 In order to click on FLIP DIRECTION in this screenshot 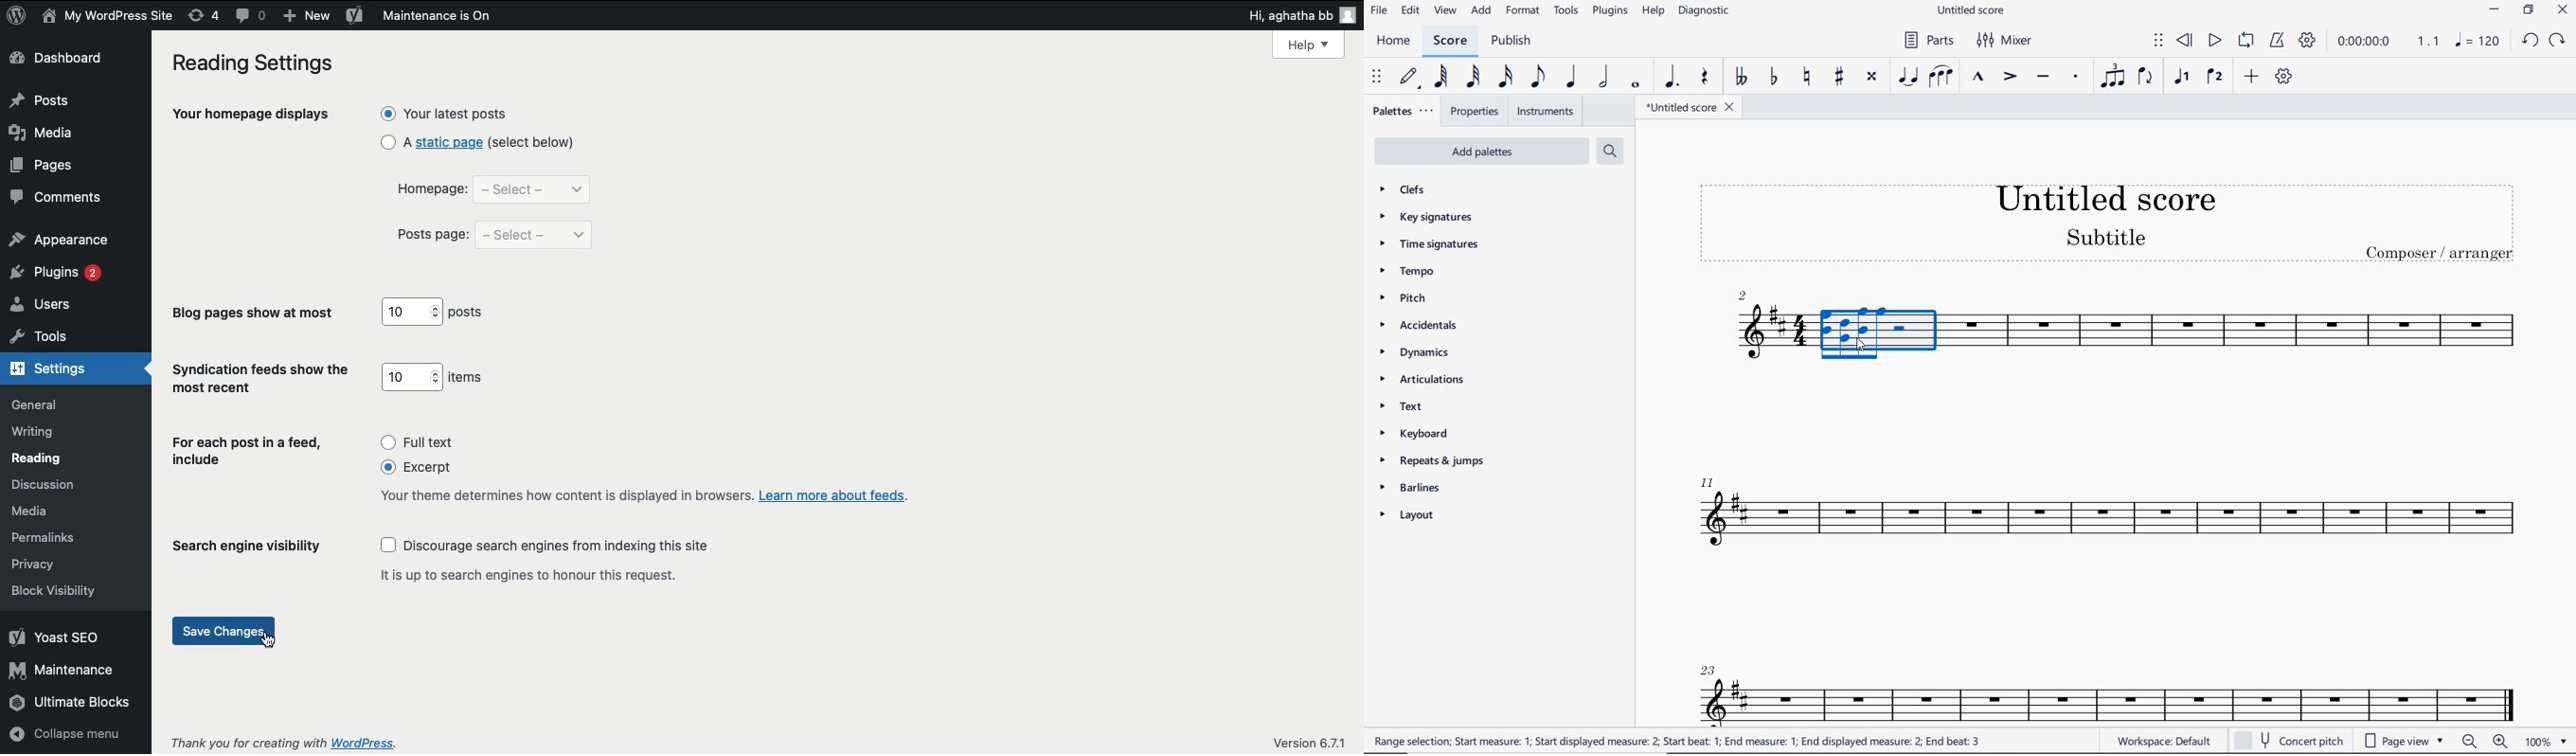, I will do `click(2146, 78)`.